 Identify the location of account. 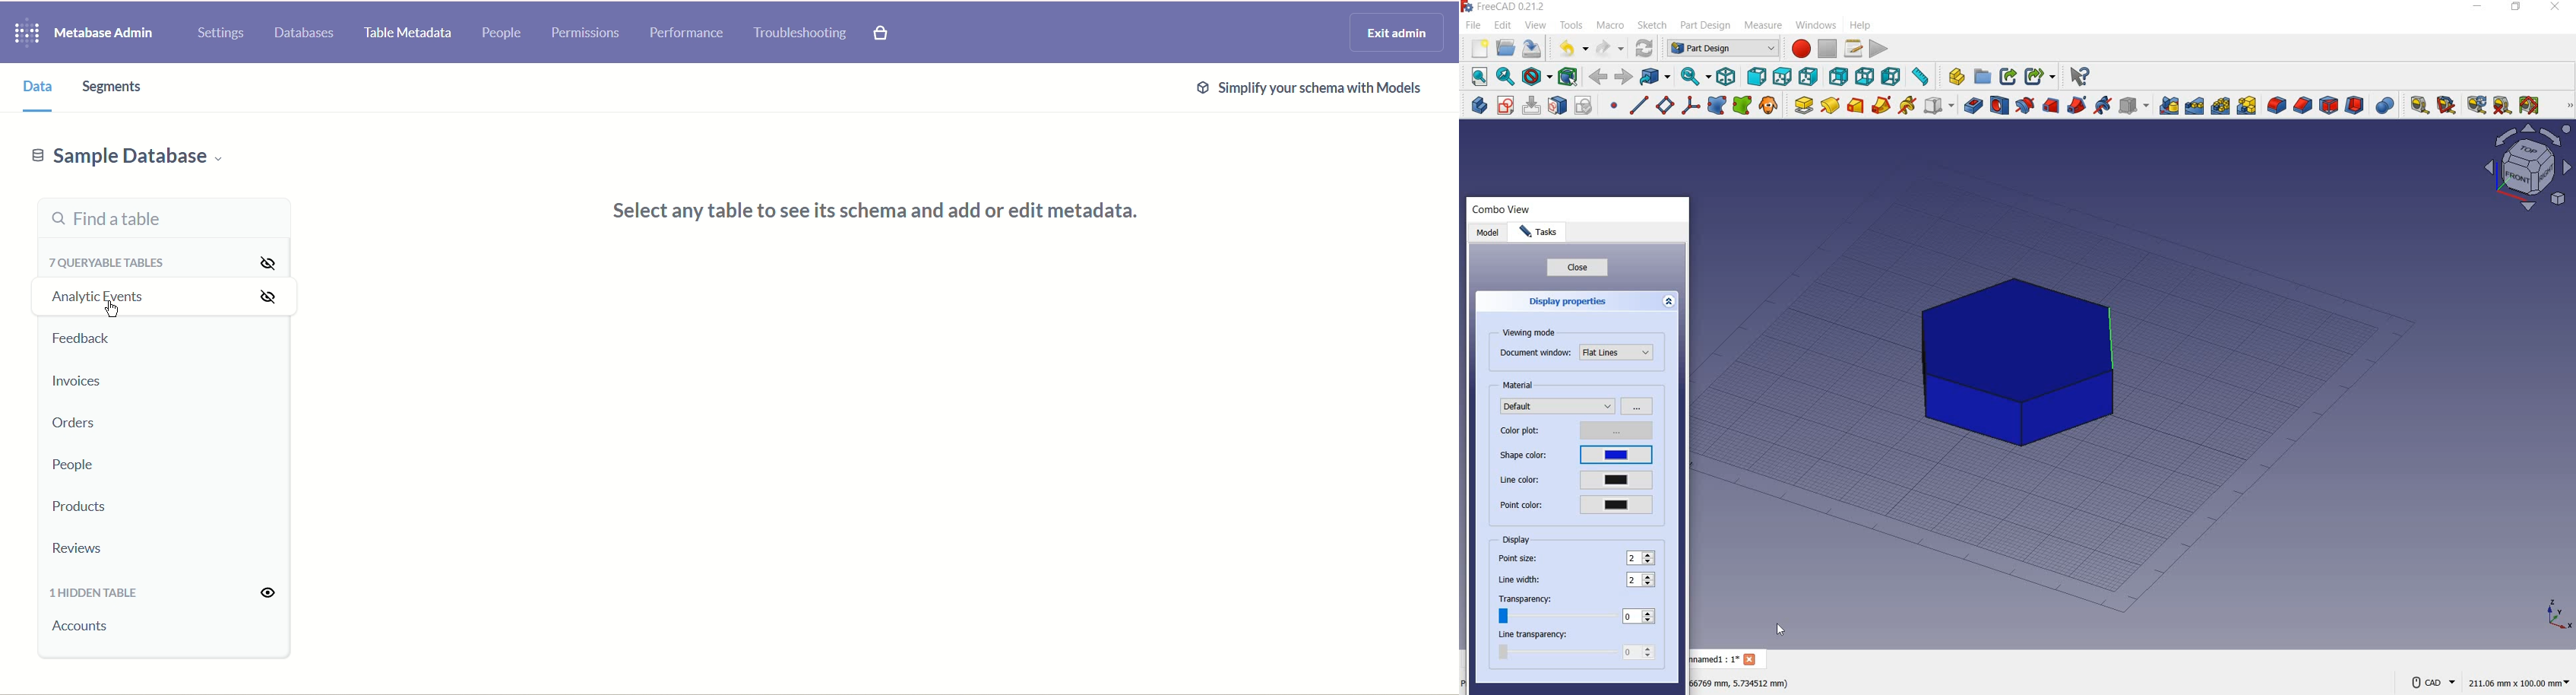
(85, 627).